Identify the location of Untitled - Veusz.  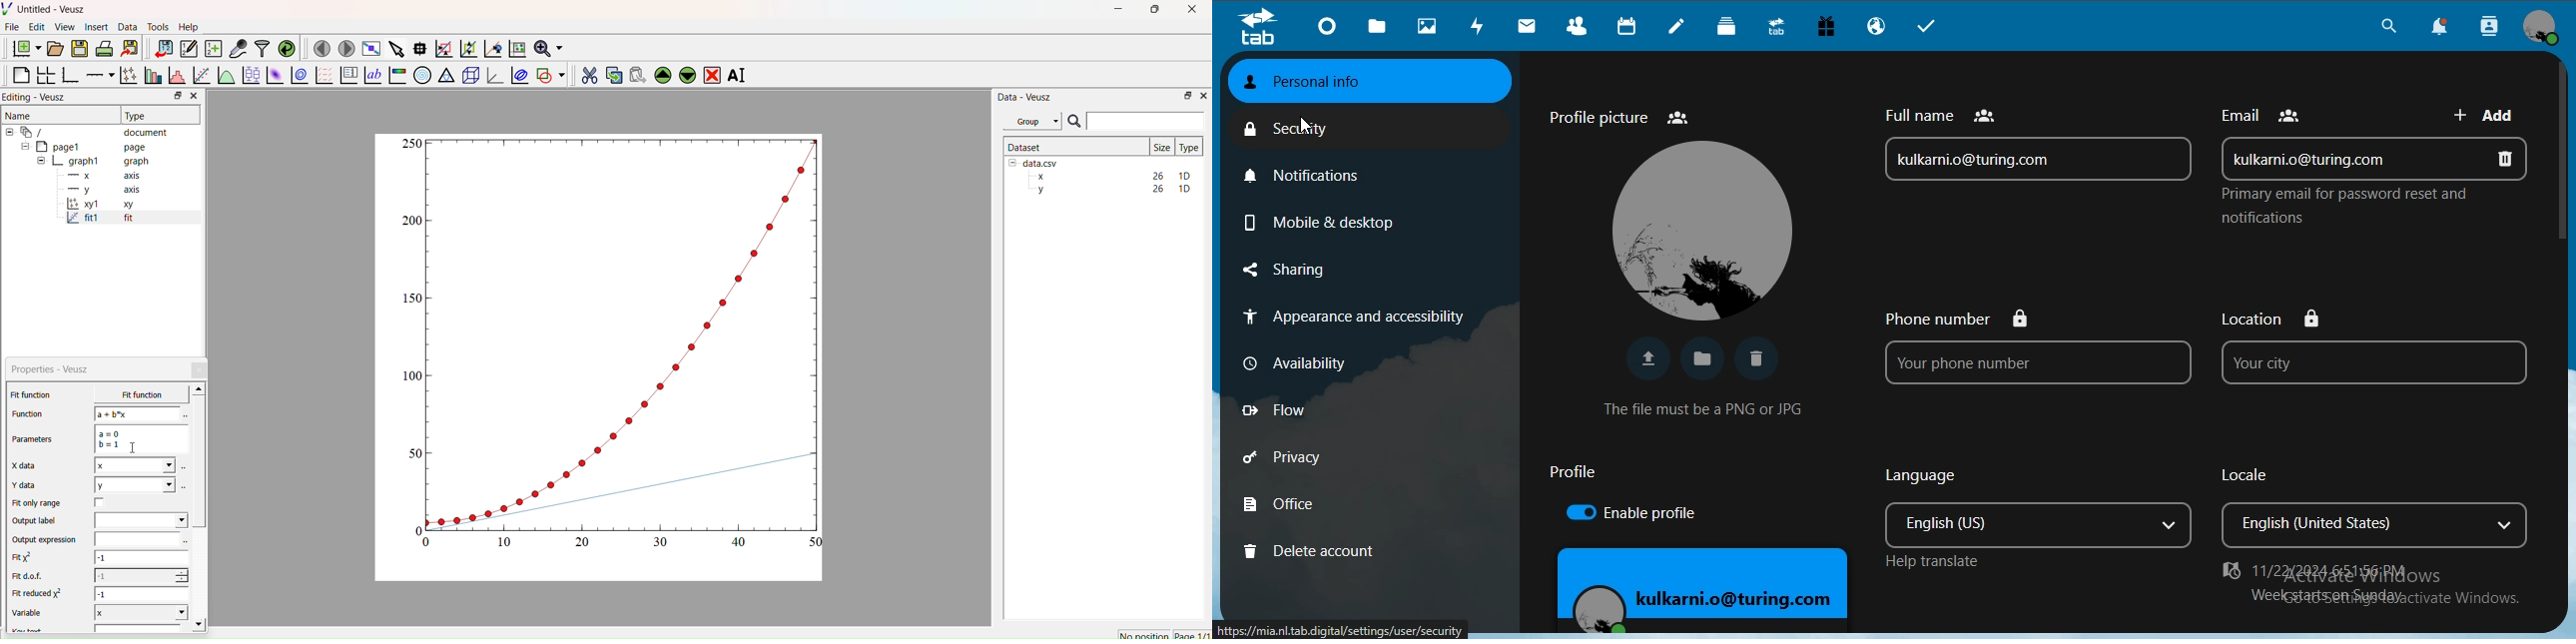
(46, 9).